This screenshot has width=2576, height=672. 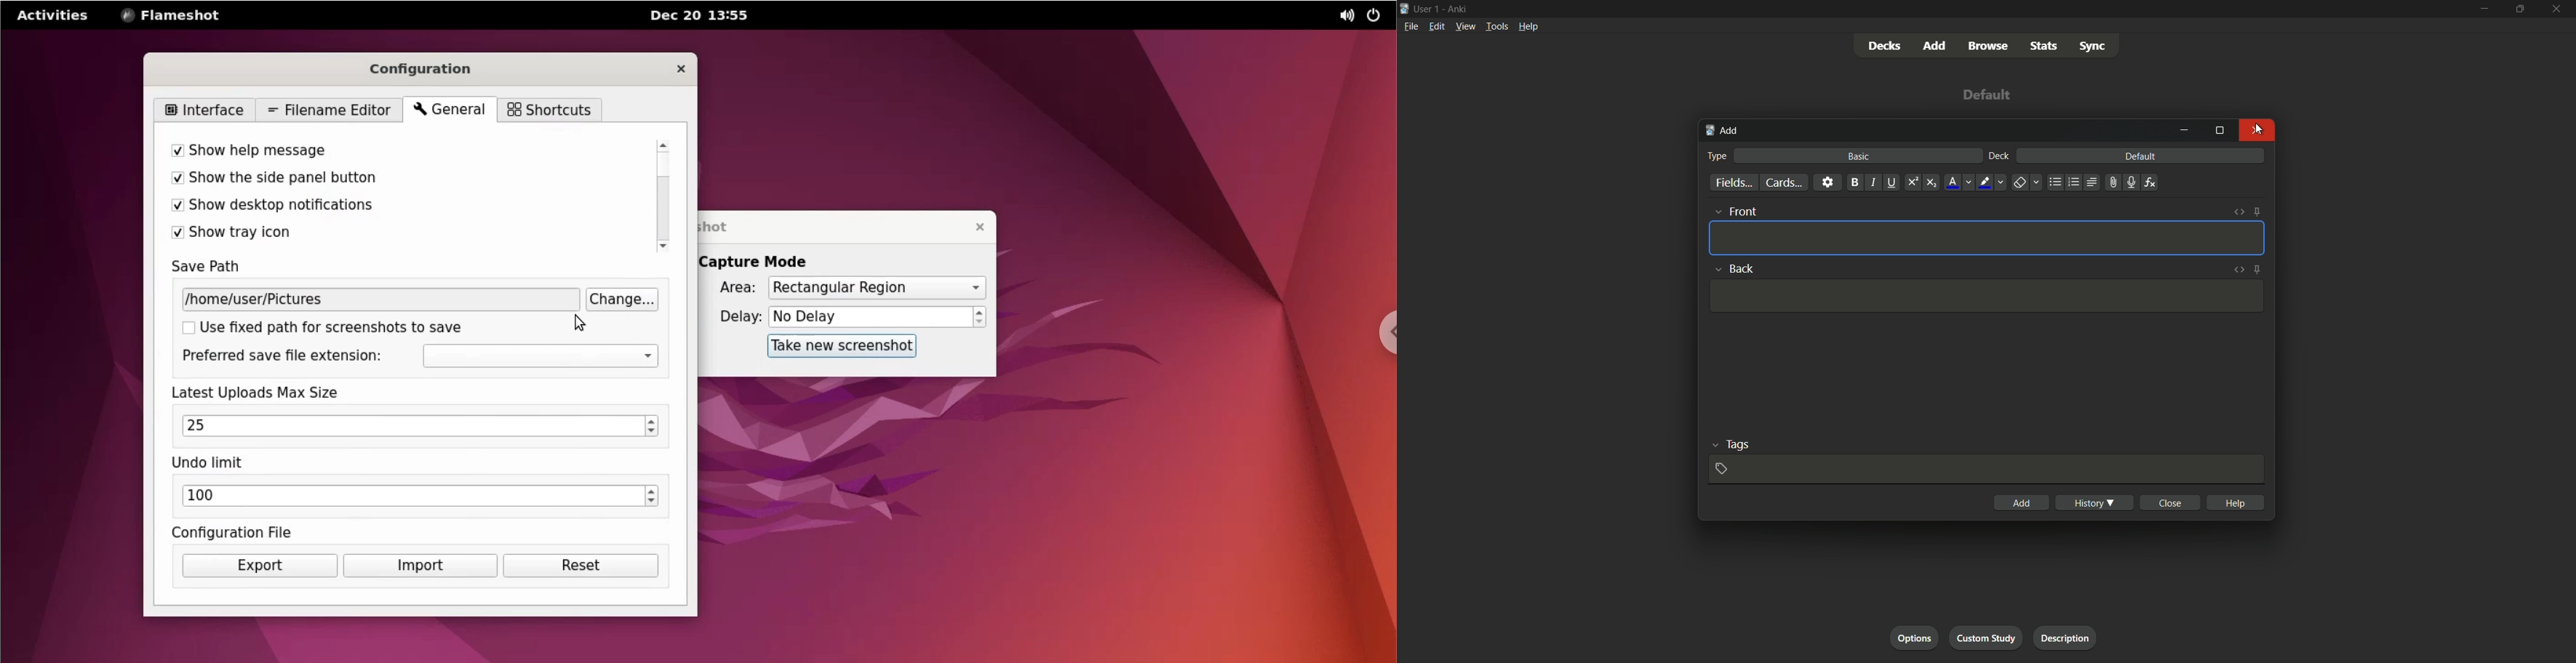 I want to click on minimize, so click(x=2483, y=9).